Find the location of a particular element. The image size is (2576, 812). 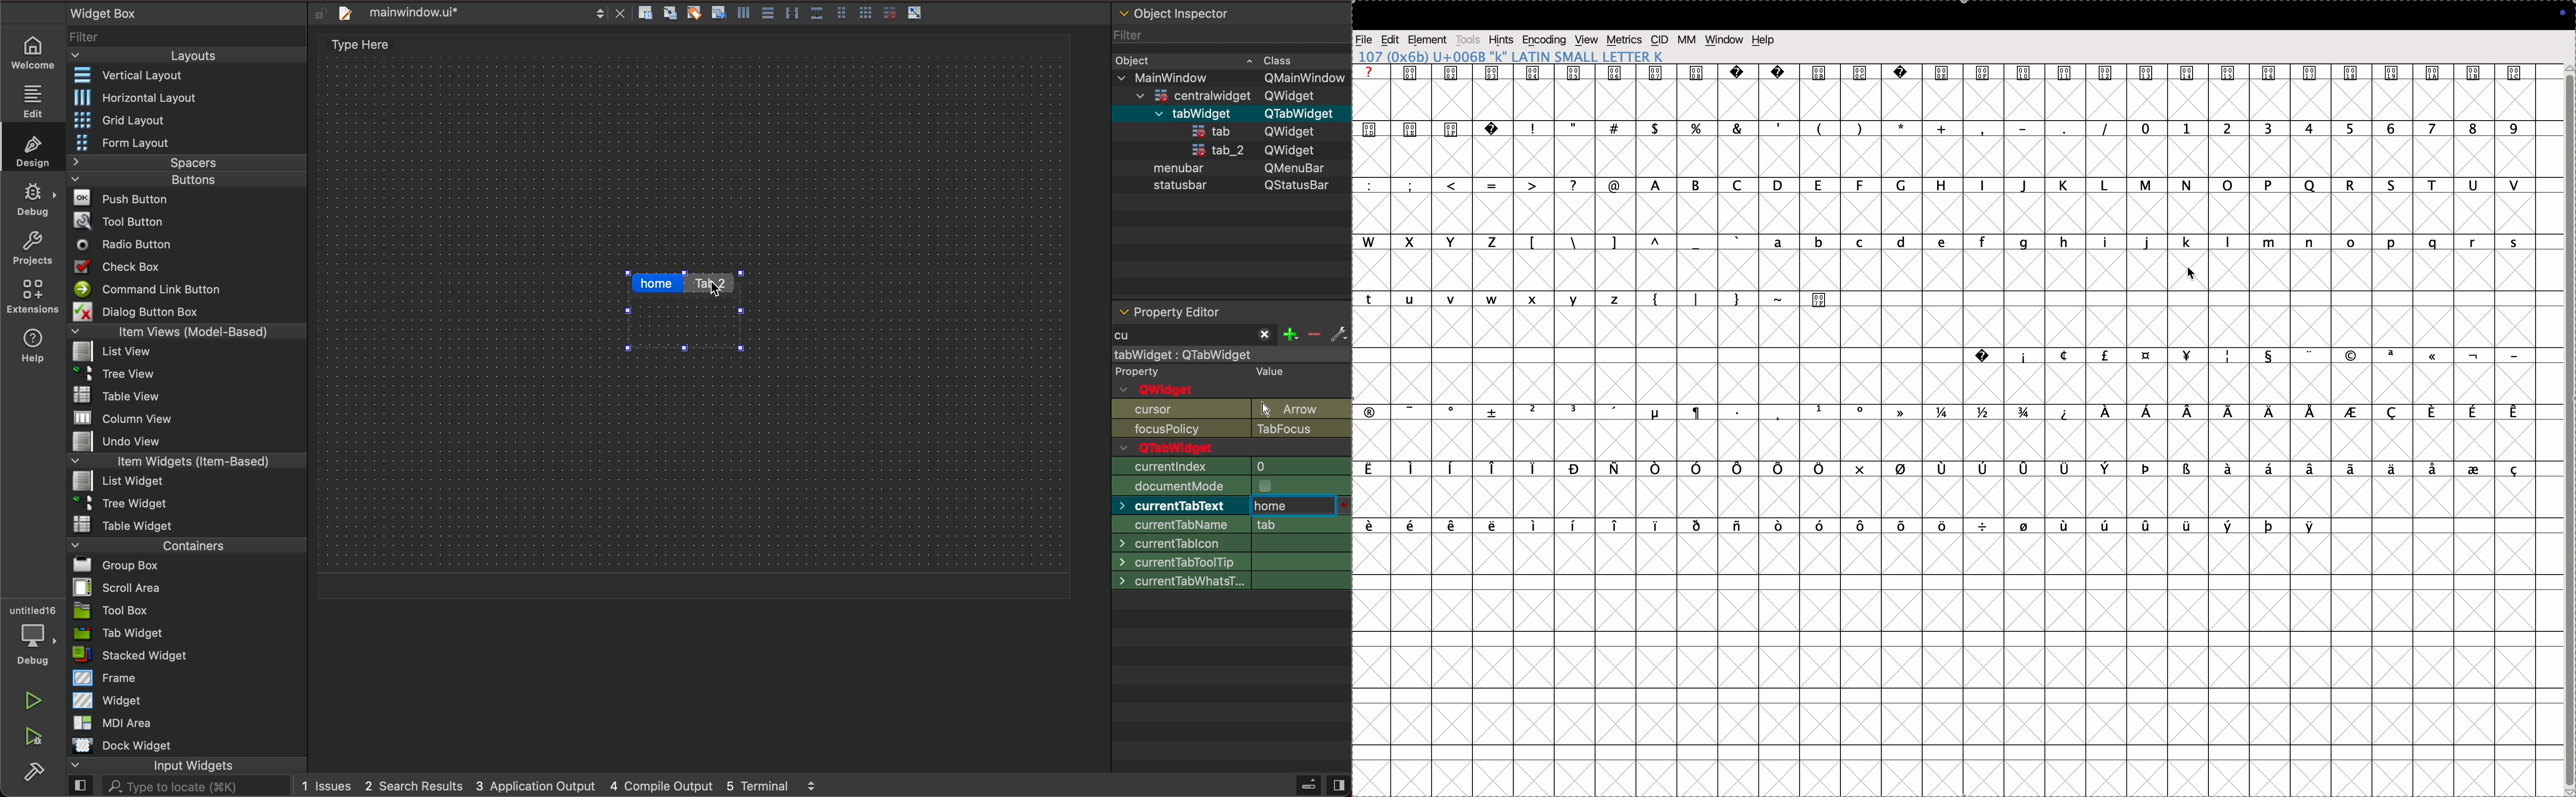

4 is located at coordinates (2308, 128).